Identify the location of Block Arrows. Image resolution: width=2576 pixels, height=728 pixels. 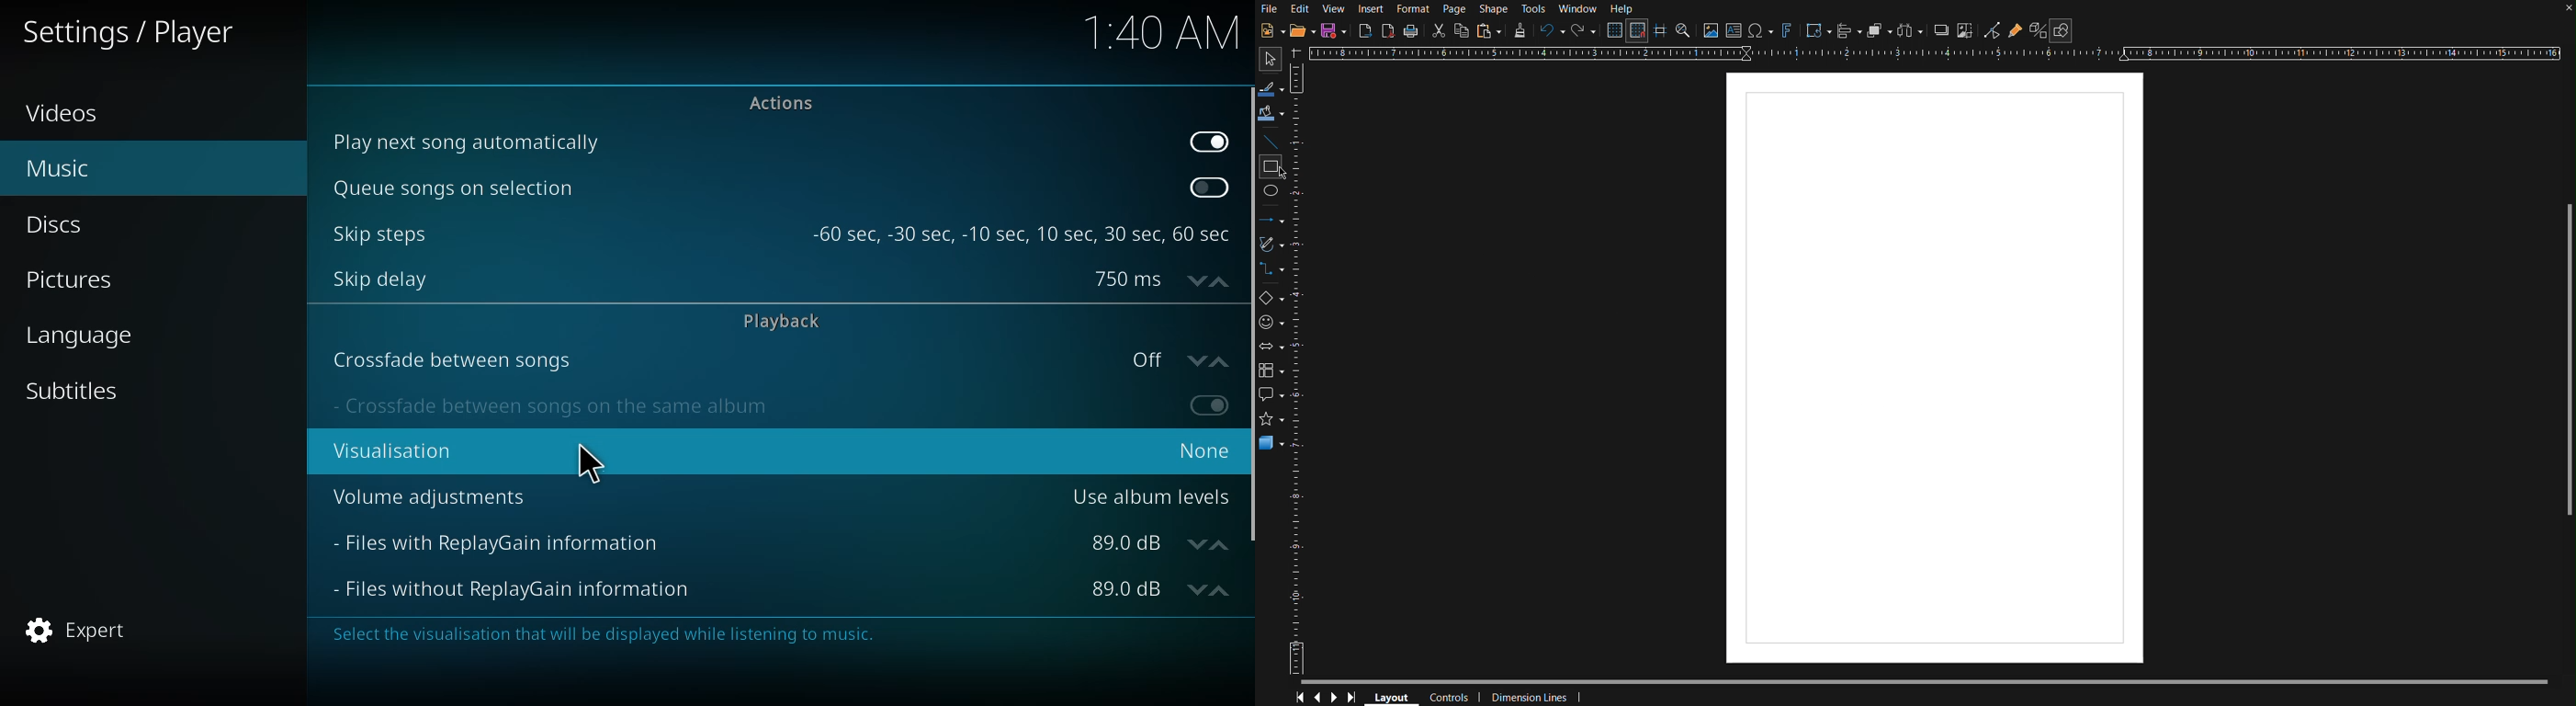
(1272, 348).